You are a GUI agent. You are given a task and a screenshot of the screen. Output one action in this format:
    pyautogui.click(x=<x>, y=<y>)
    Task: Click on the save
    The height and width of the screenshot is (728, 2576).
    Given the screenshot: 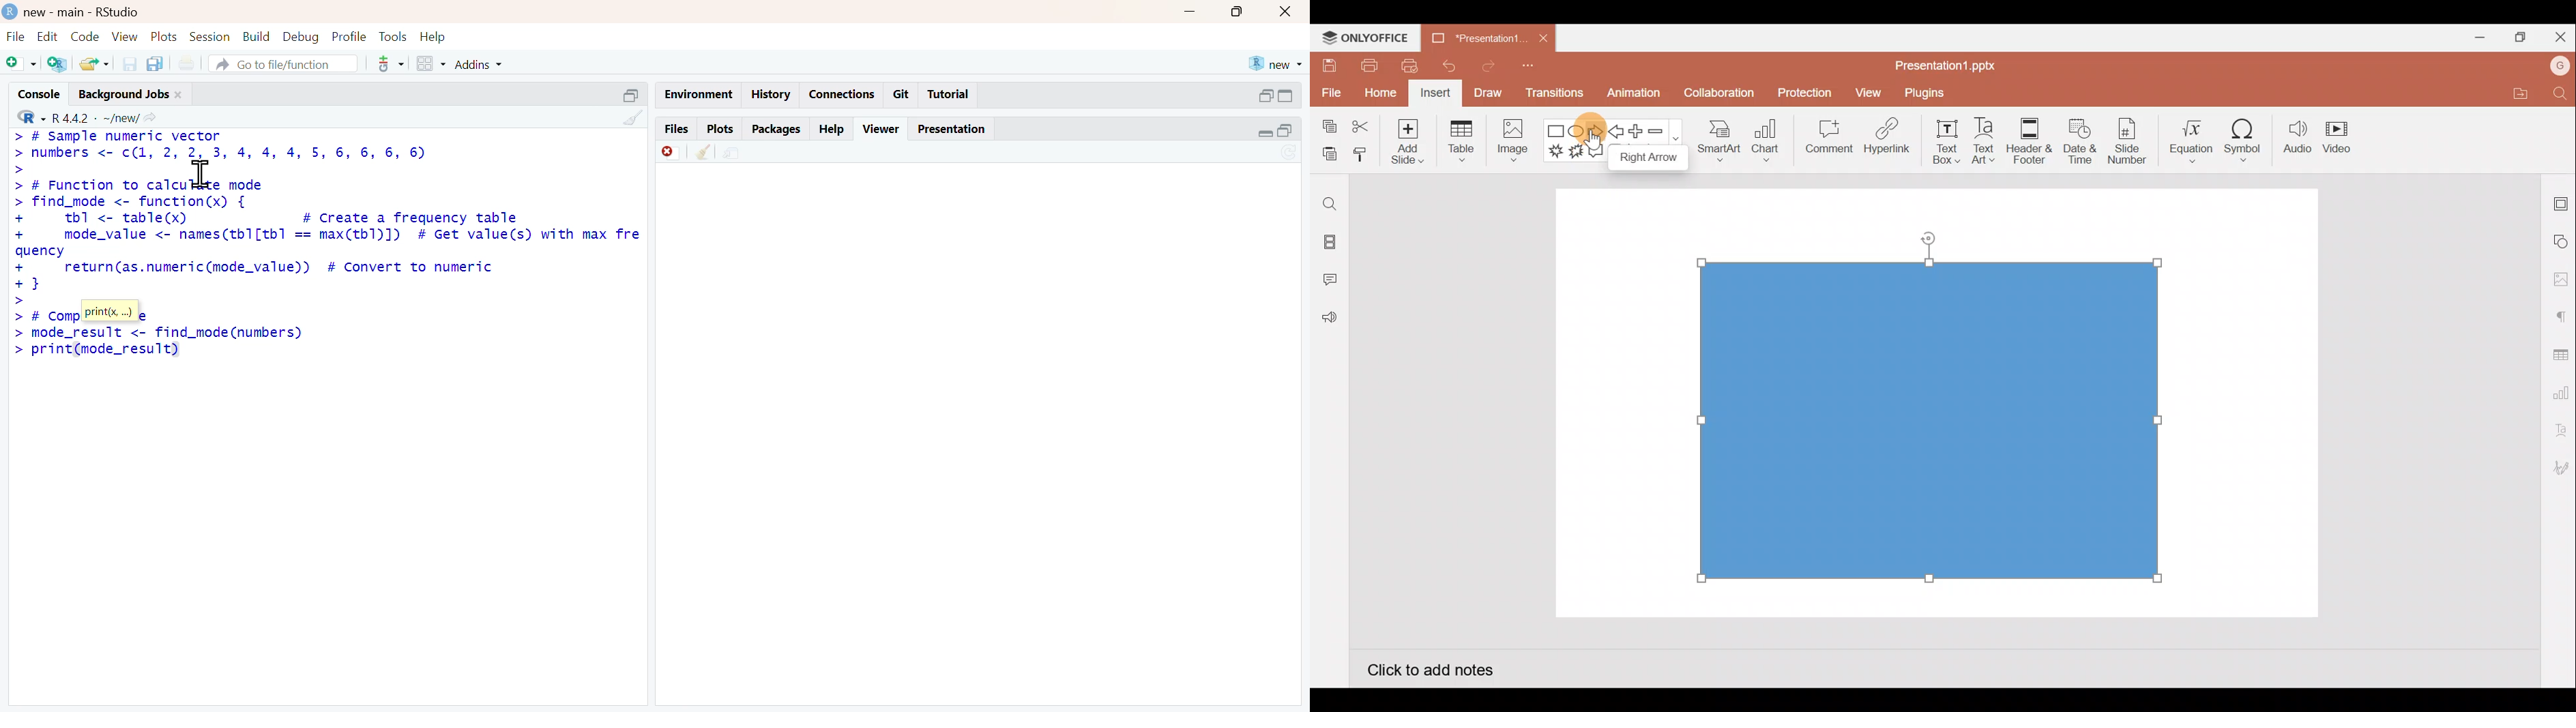 What is the action you would take?
    pyautogui.click(x=131, y=63)
    